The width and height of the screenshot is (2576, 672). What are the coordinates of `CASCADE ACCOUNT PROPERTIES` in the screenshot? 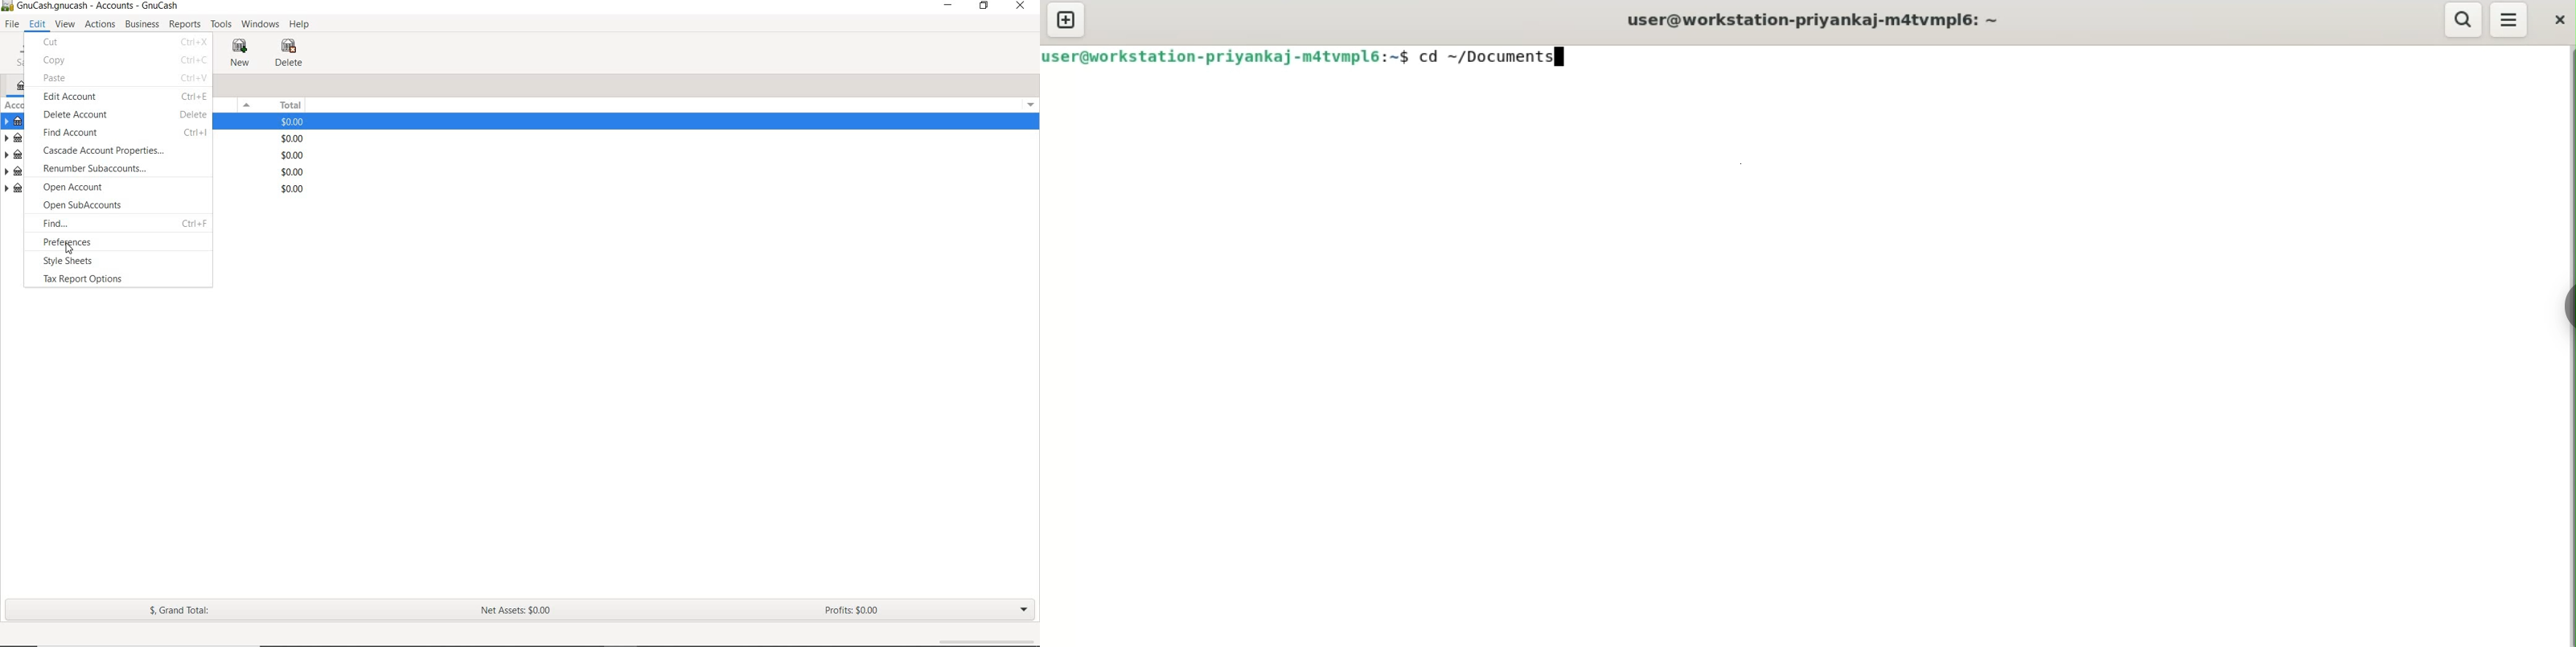 It's located at (100, 151).